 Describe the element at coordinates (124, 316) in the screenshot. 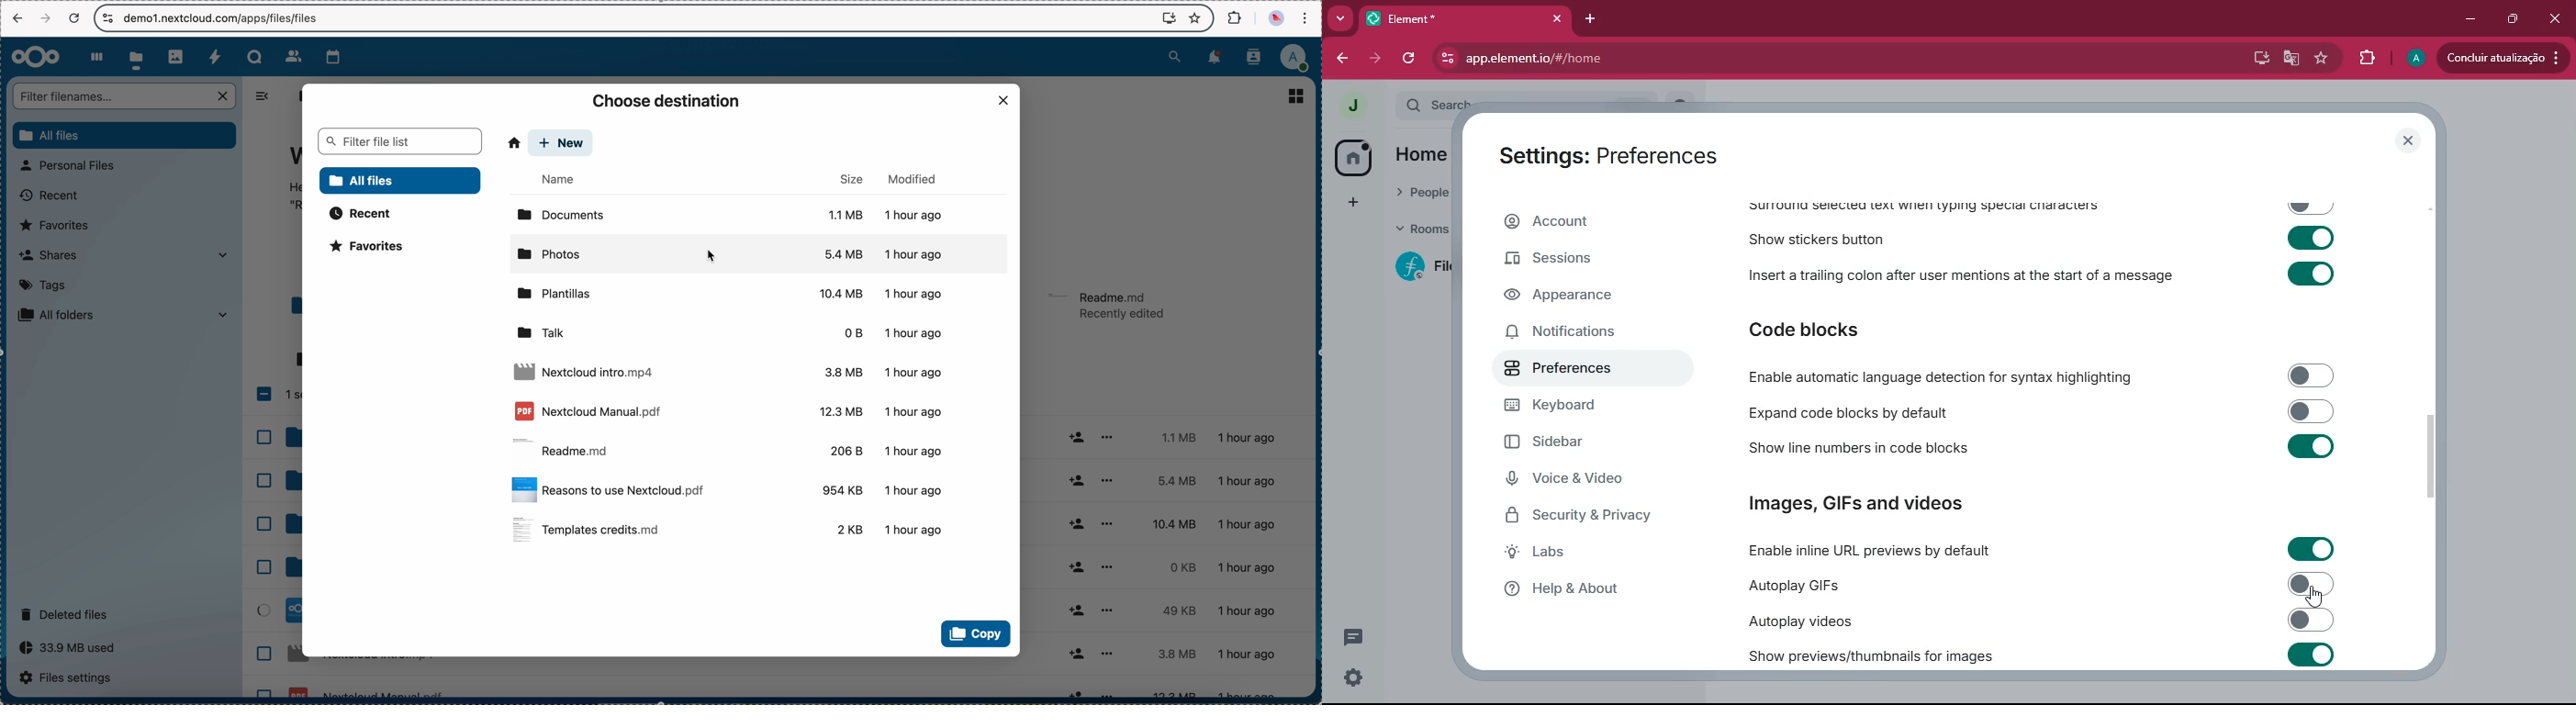

I see `all folders` at that location.